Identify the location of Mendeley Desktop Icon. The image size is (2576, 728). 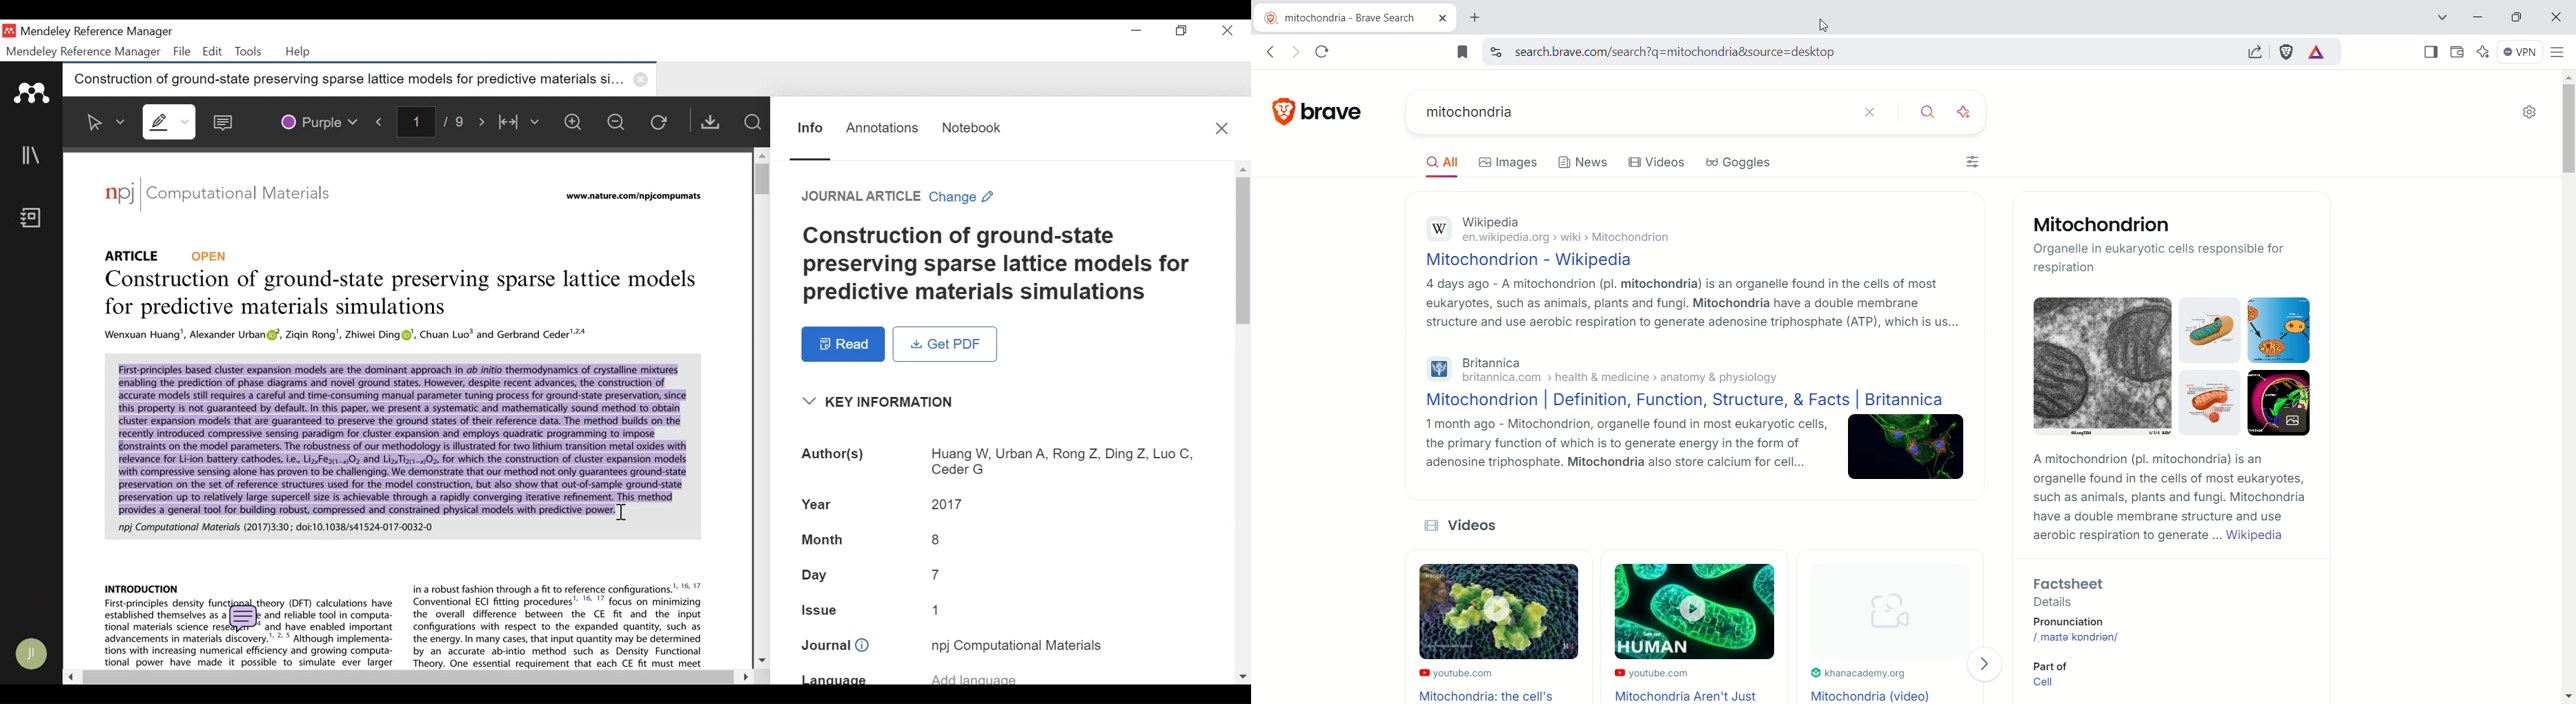
(10, 31).